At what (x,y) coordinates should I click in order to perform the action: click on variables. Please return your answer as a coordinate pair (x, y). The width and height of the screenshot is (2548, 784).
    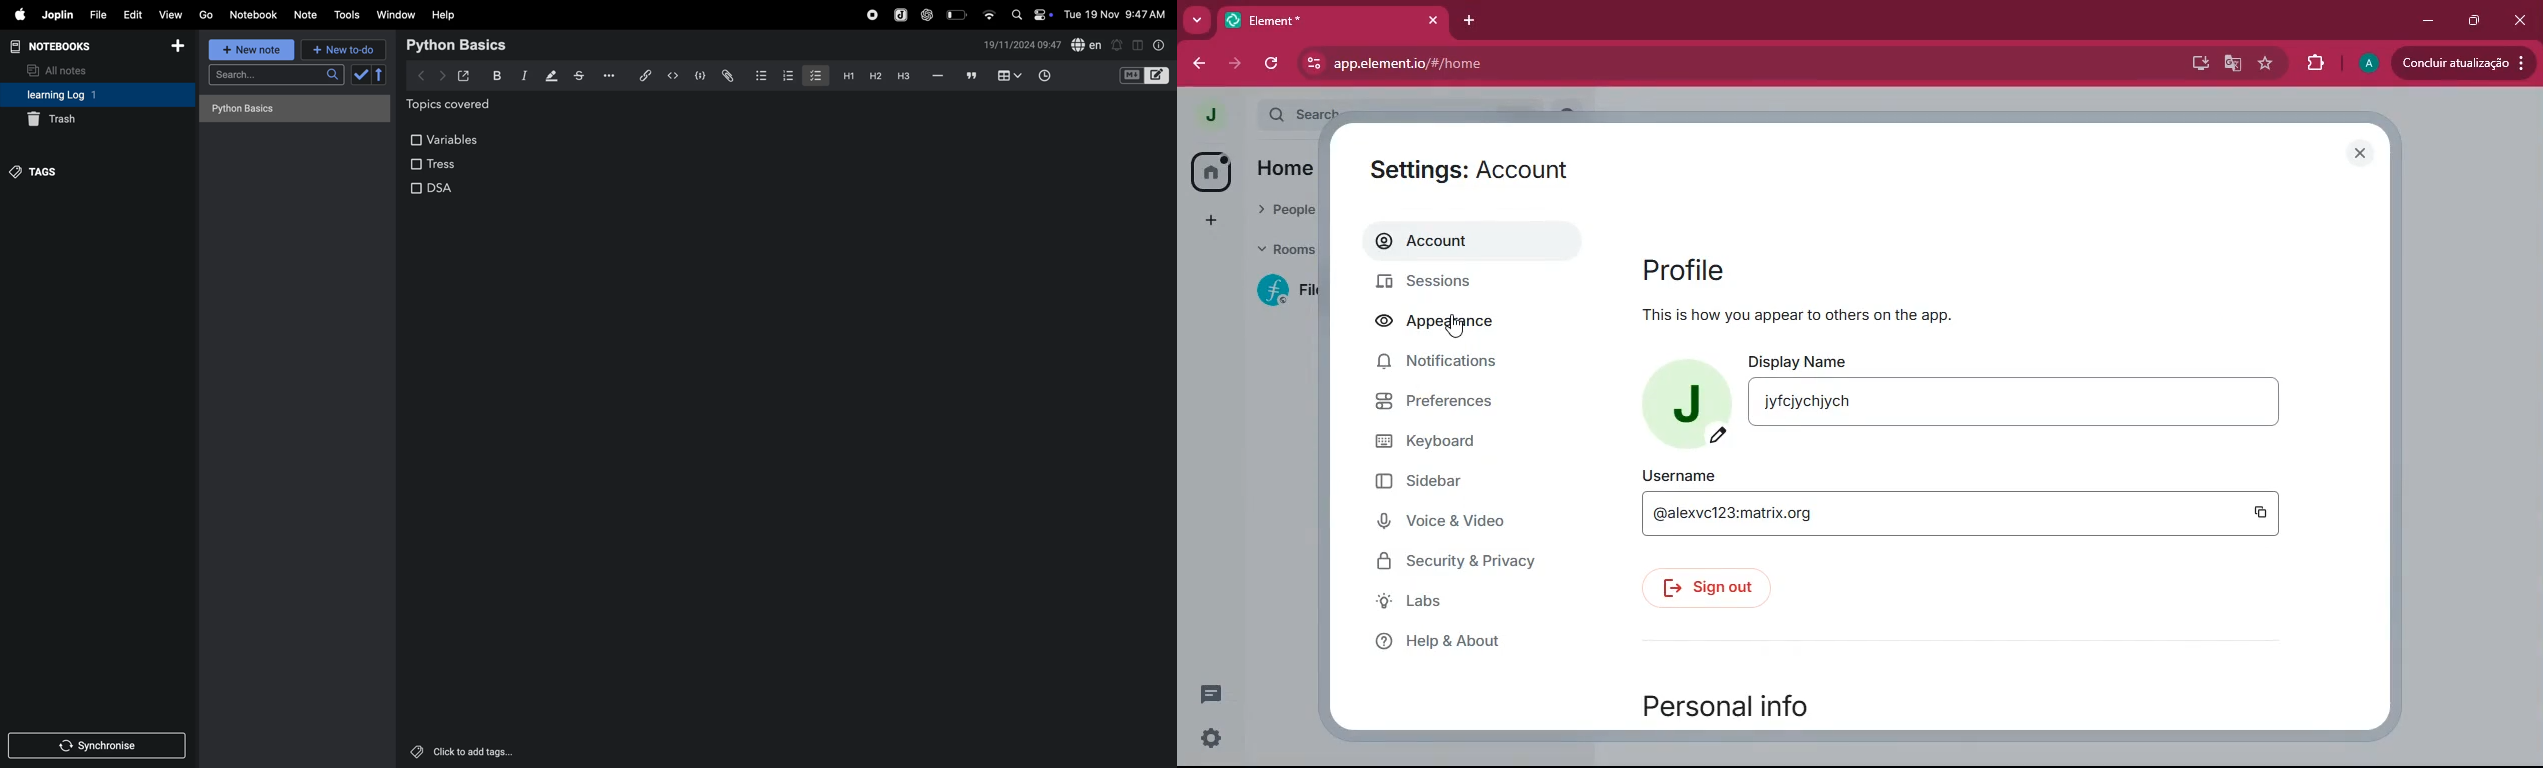
    Looking at the image, I should click on (447, 137).